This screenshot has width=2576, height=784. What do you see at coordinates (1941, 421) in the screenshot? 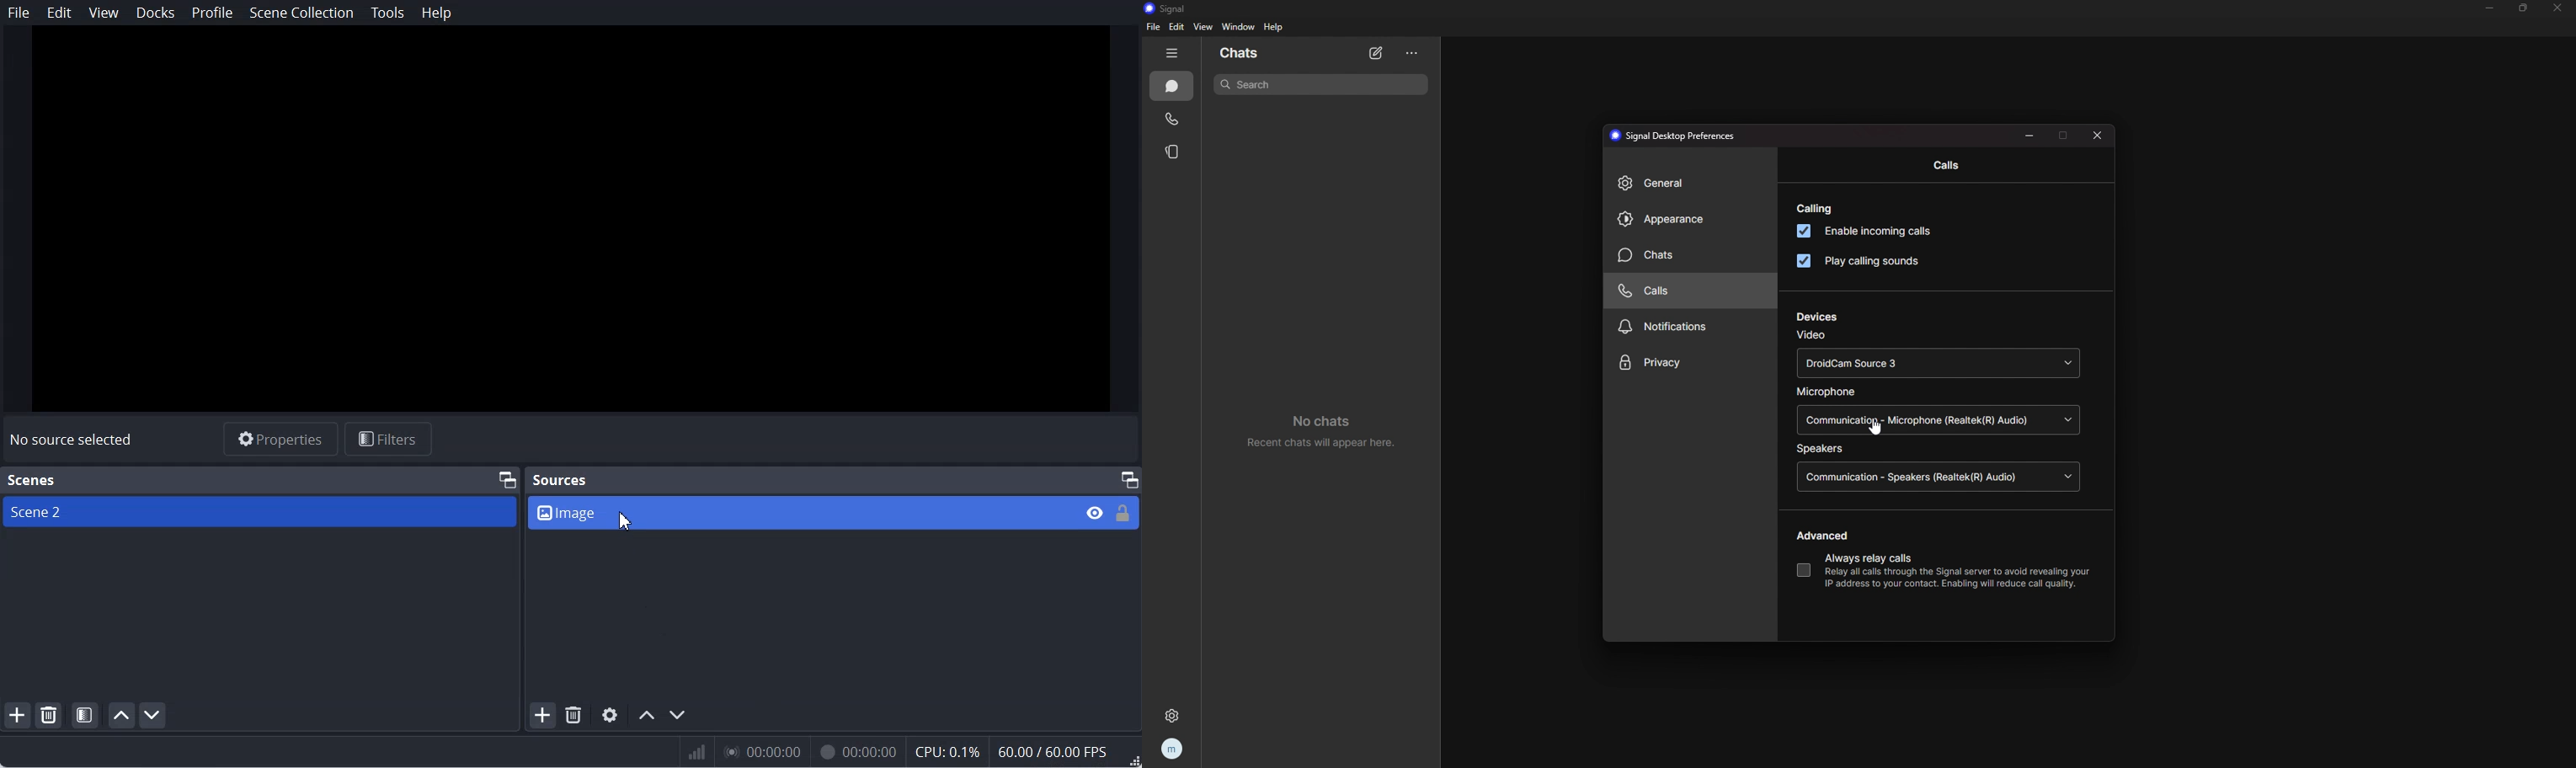
I see `microphone source` at bounding box center [1941, 421].